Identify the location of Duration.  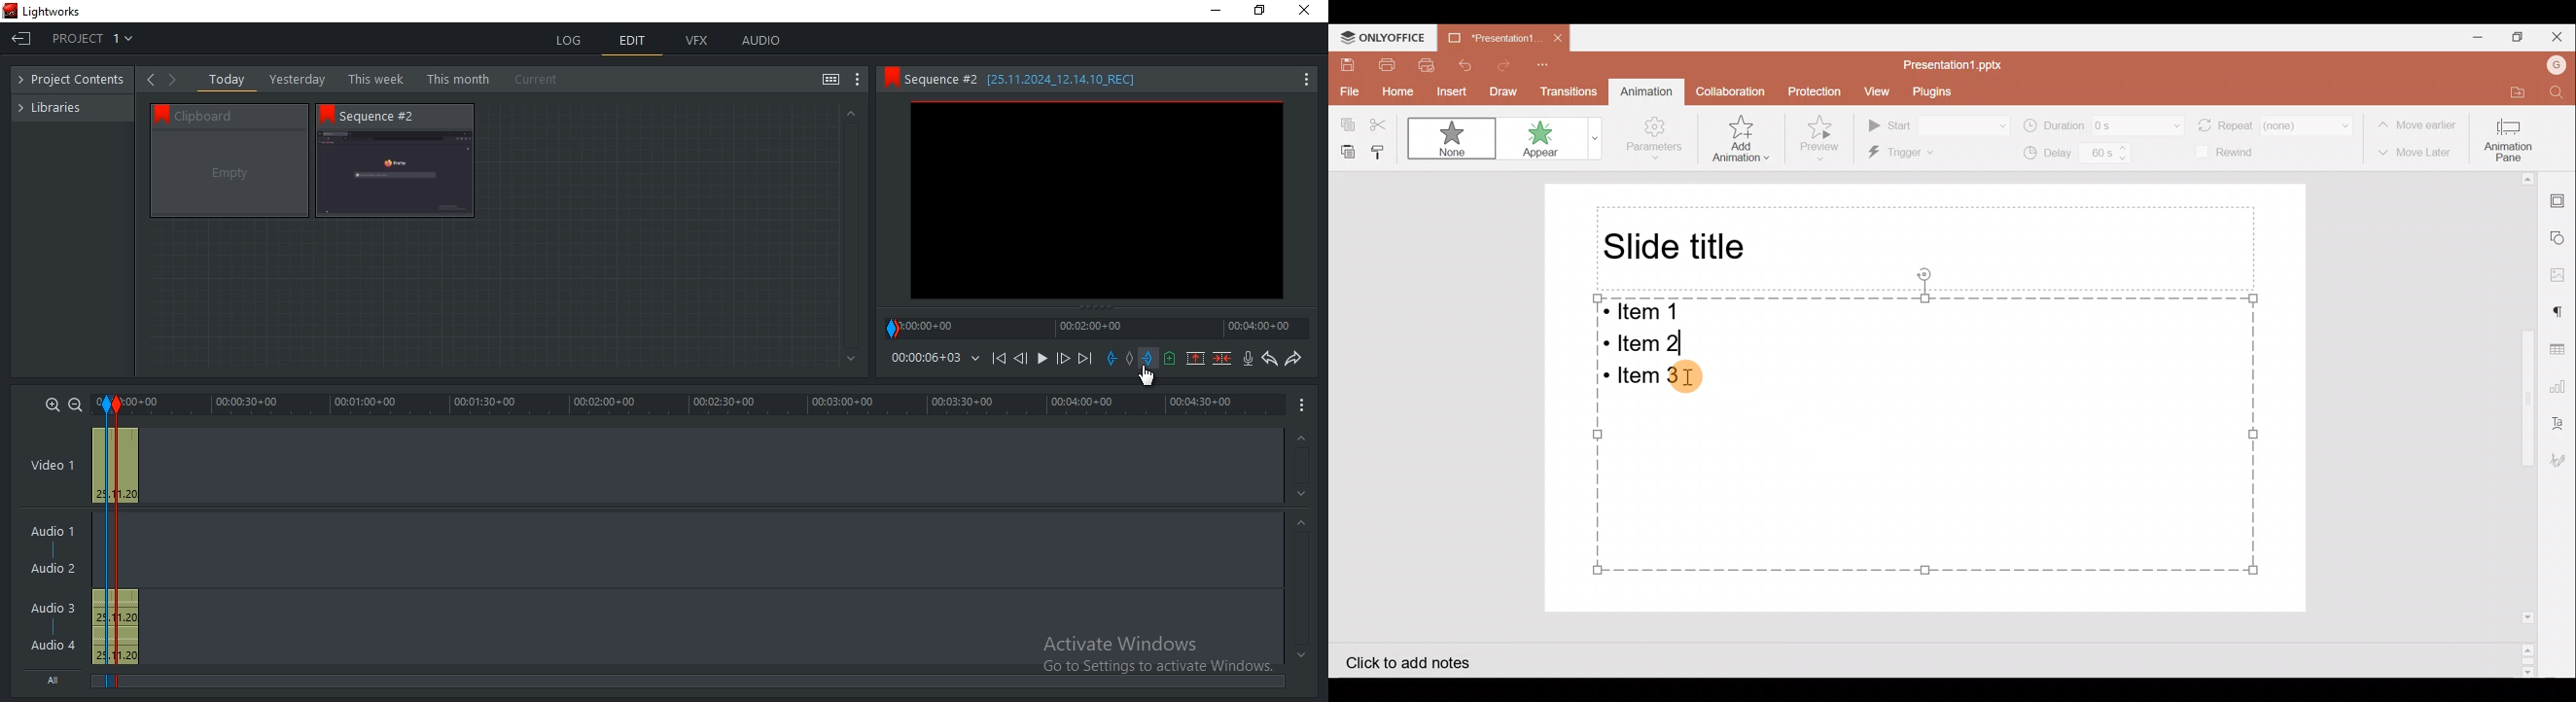
(2103, 124).